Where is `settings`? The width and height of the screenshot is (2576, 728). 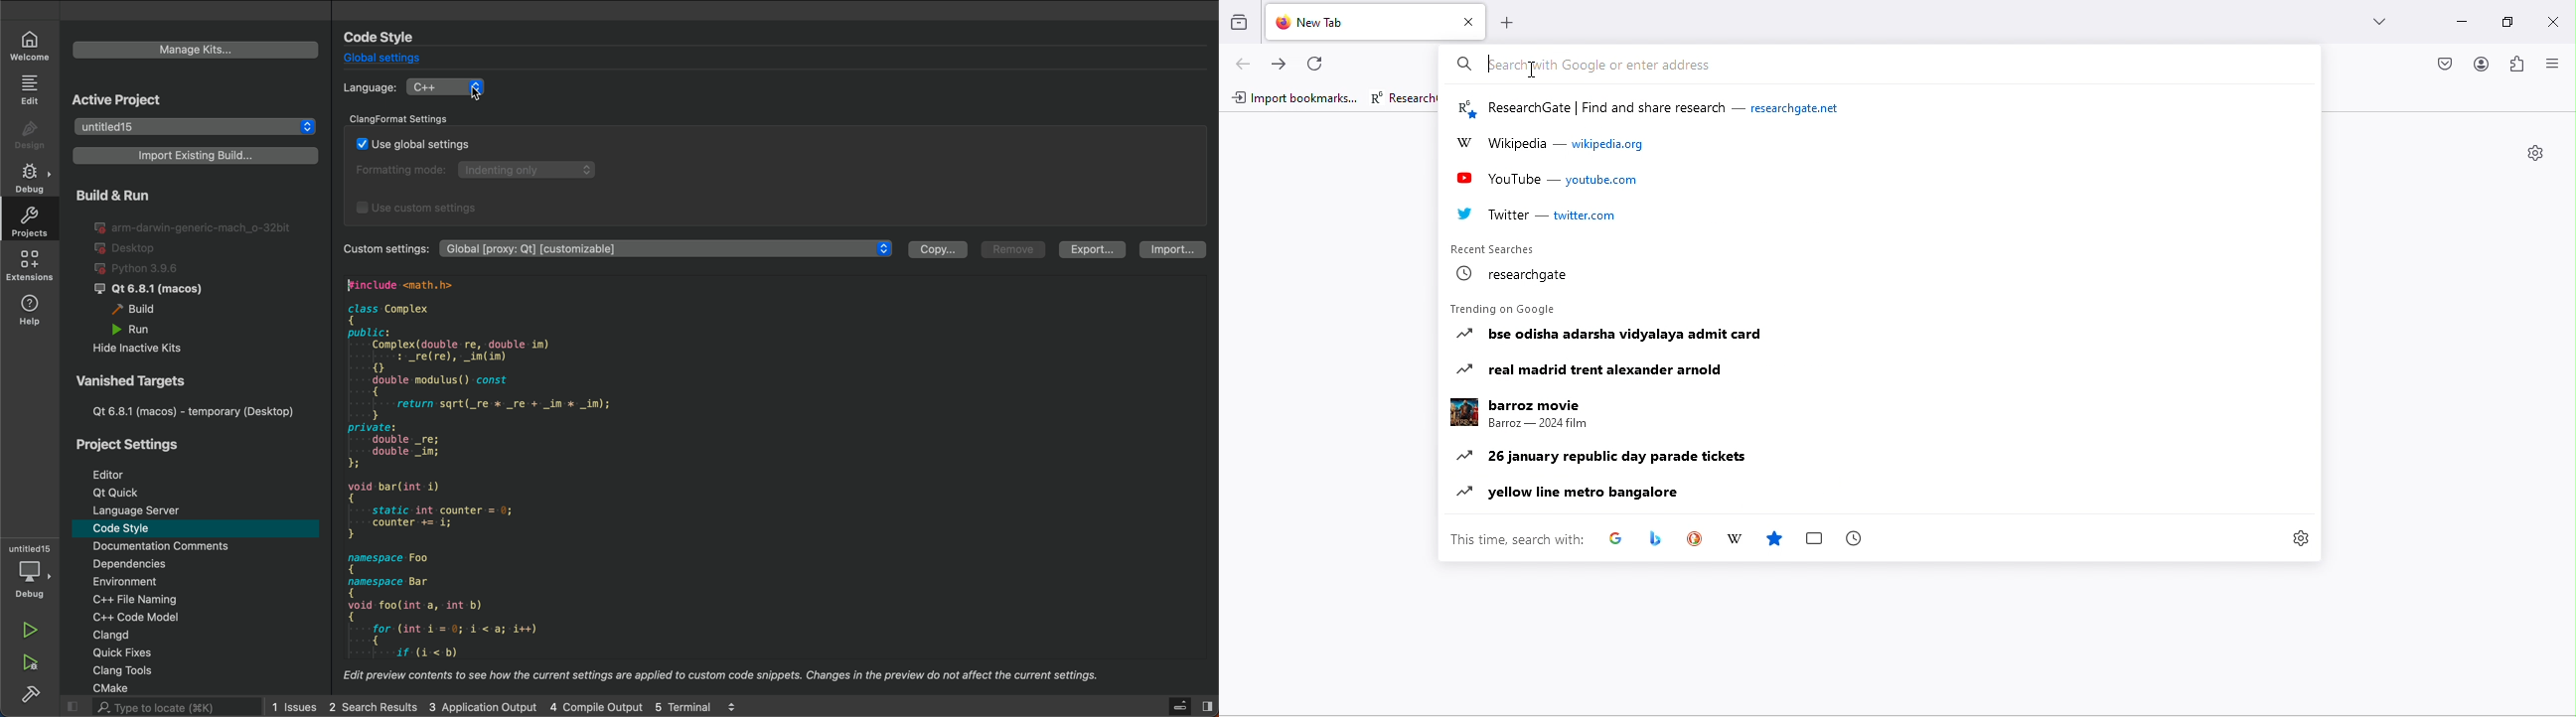 settings is located at coordinates (2533, 151).